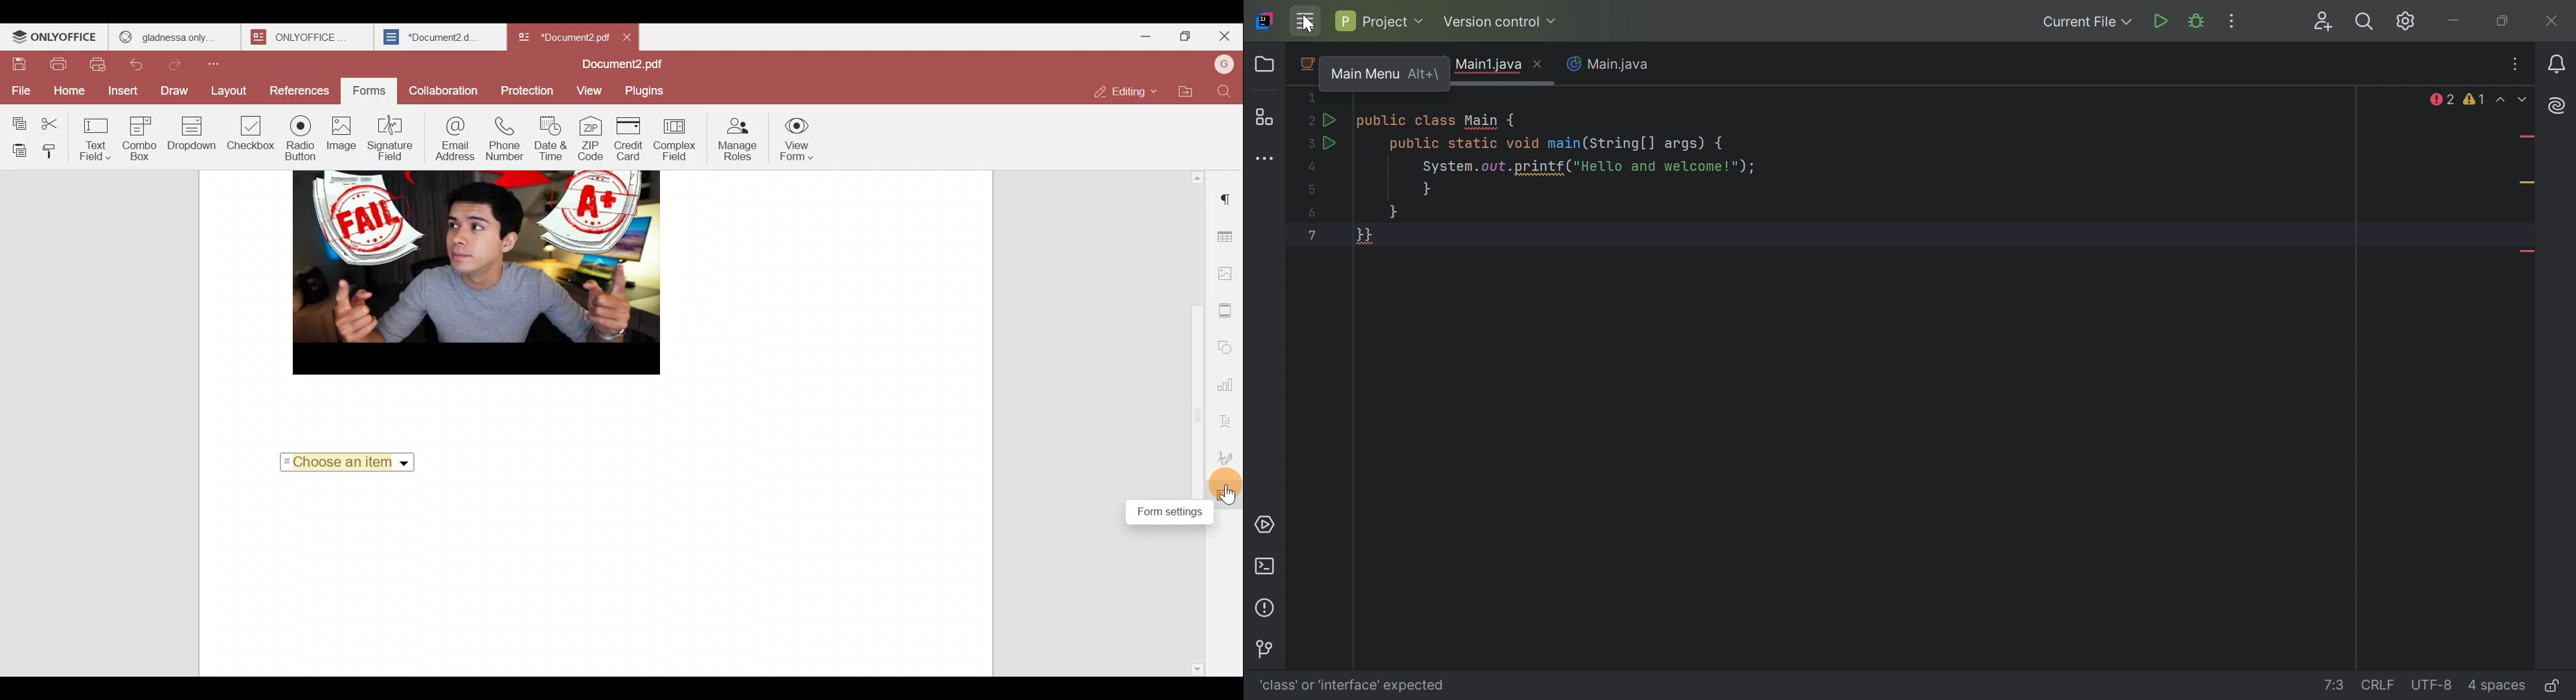  I want to click on gladnessa only., so click(167, 35).